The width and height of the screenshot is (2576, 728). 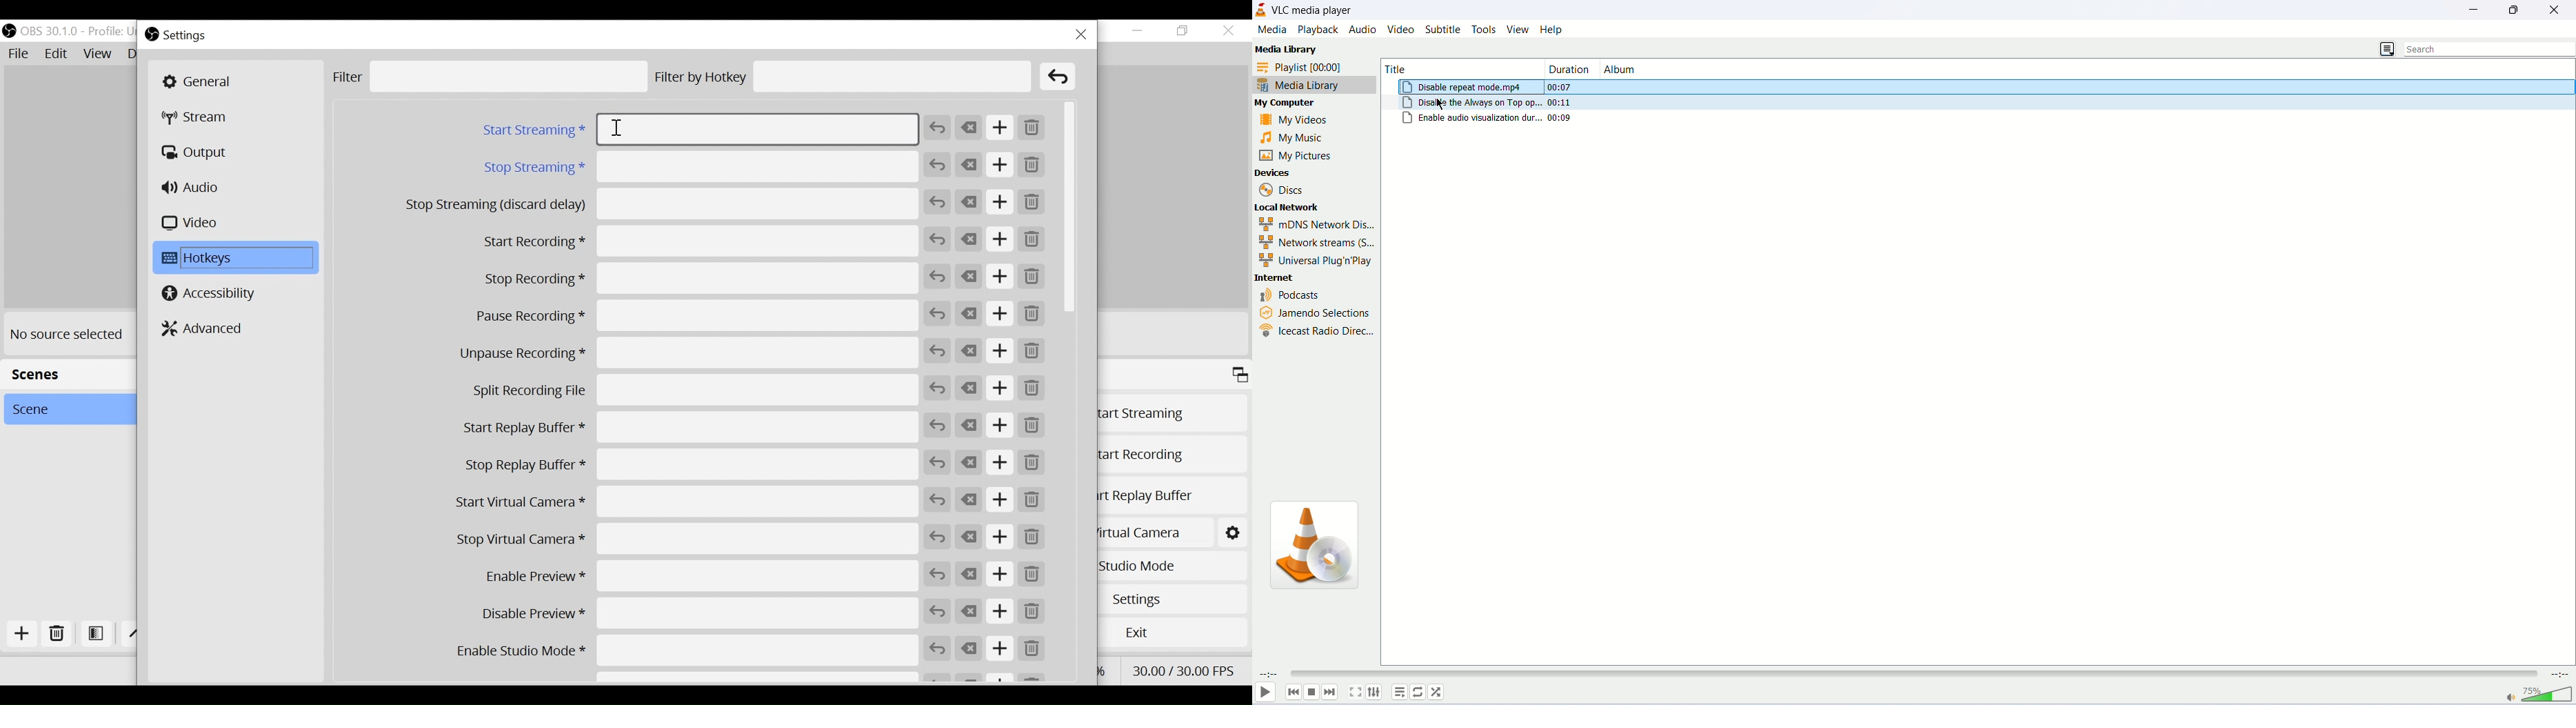 I want to click on OBS Studio Desktop Icon, so click(x=10, y=31).